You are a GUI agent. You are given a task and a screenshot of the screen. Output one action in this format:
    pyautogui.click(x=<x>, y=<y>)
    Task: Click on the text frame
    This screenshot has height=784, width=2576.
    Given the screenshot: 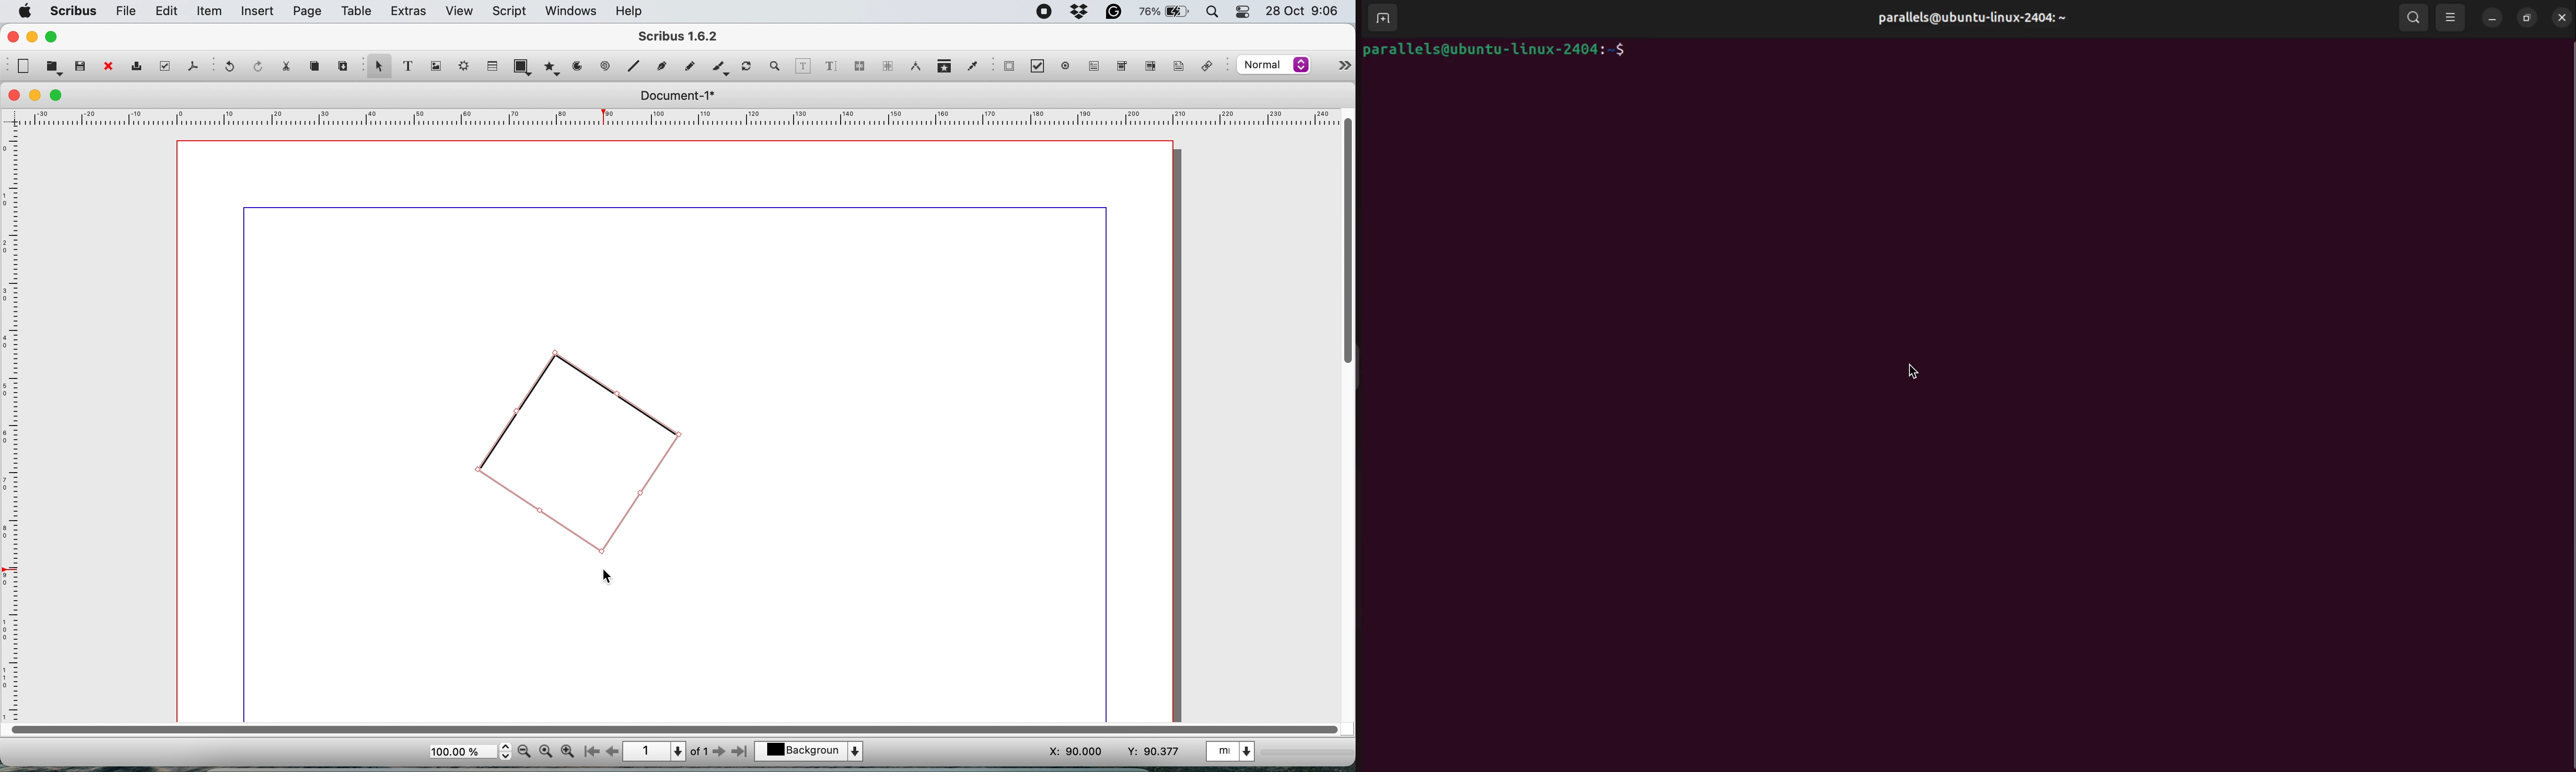 What is the action you would take?
    pyautogui.click(x=413, y=67)
    